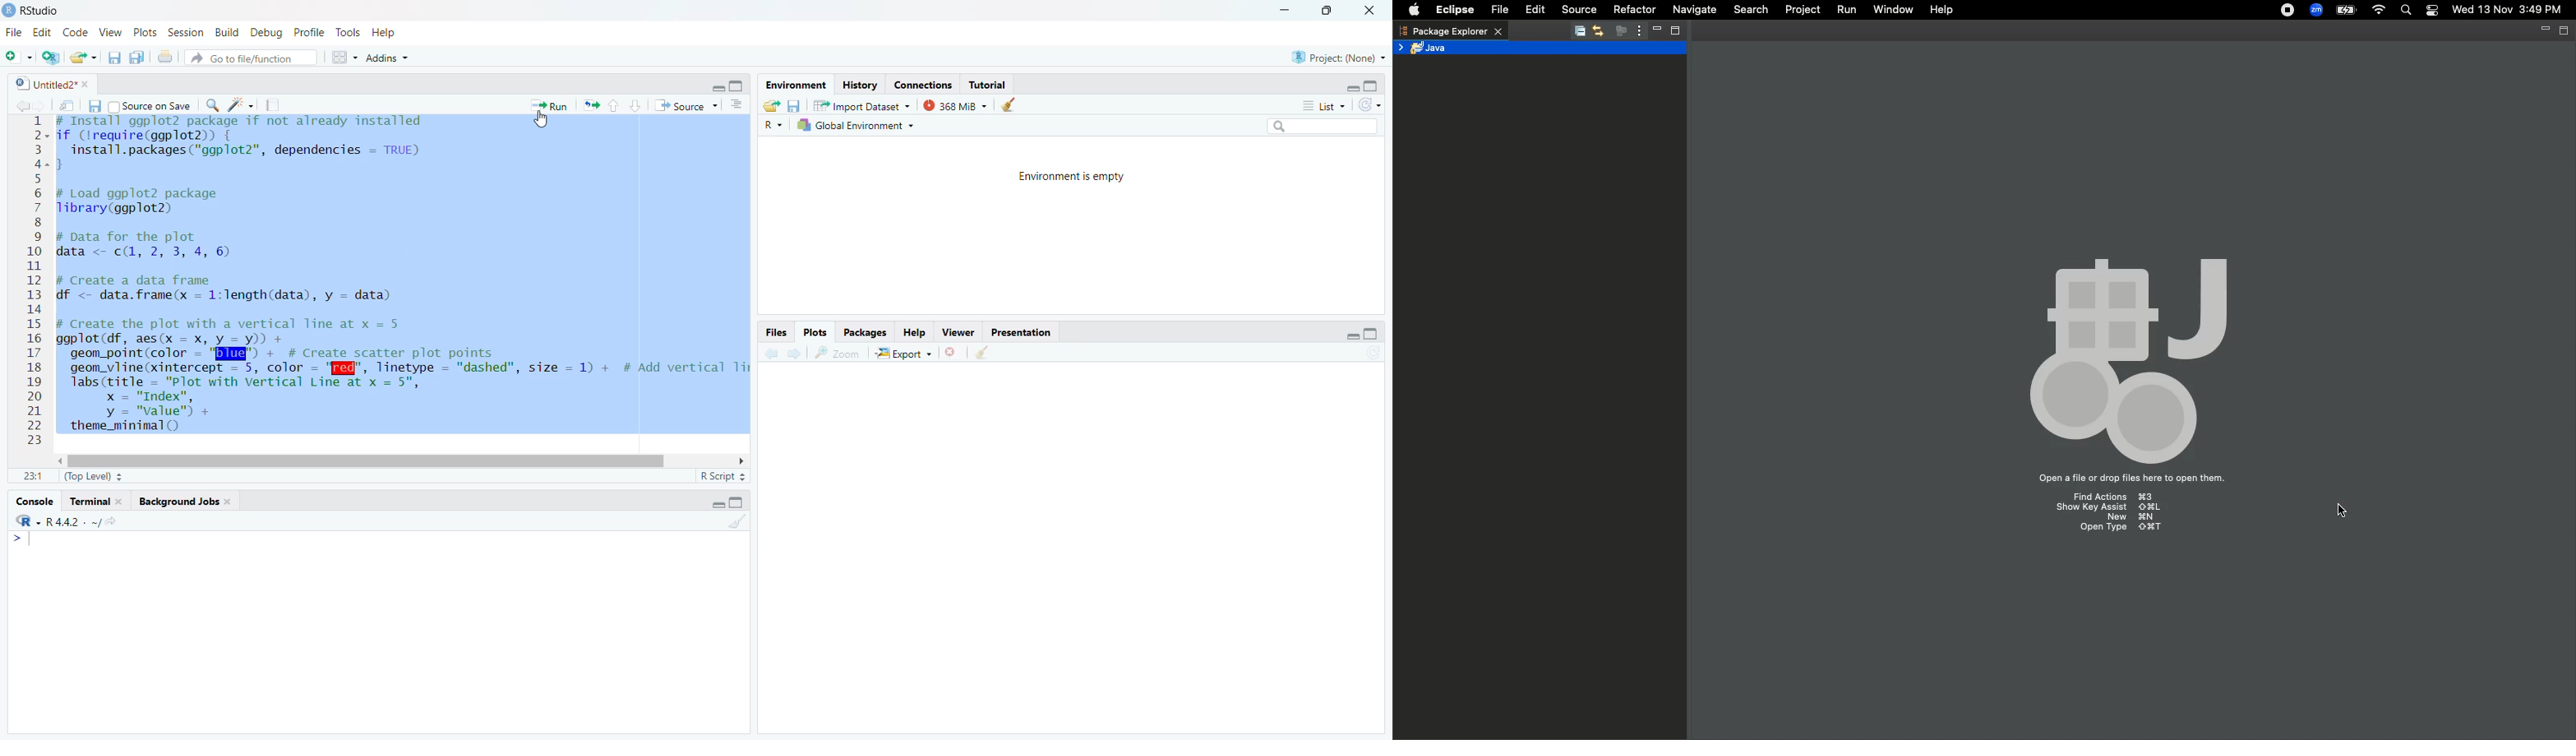 This screenshot has height=756, width=2576. What do you see at coordinates (1351, 336) in the screenshot?
I see `minimise` at bounding box center [1351, 336].